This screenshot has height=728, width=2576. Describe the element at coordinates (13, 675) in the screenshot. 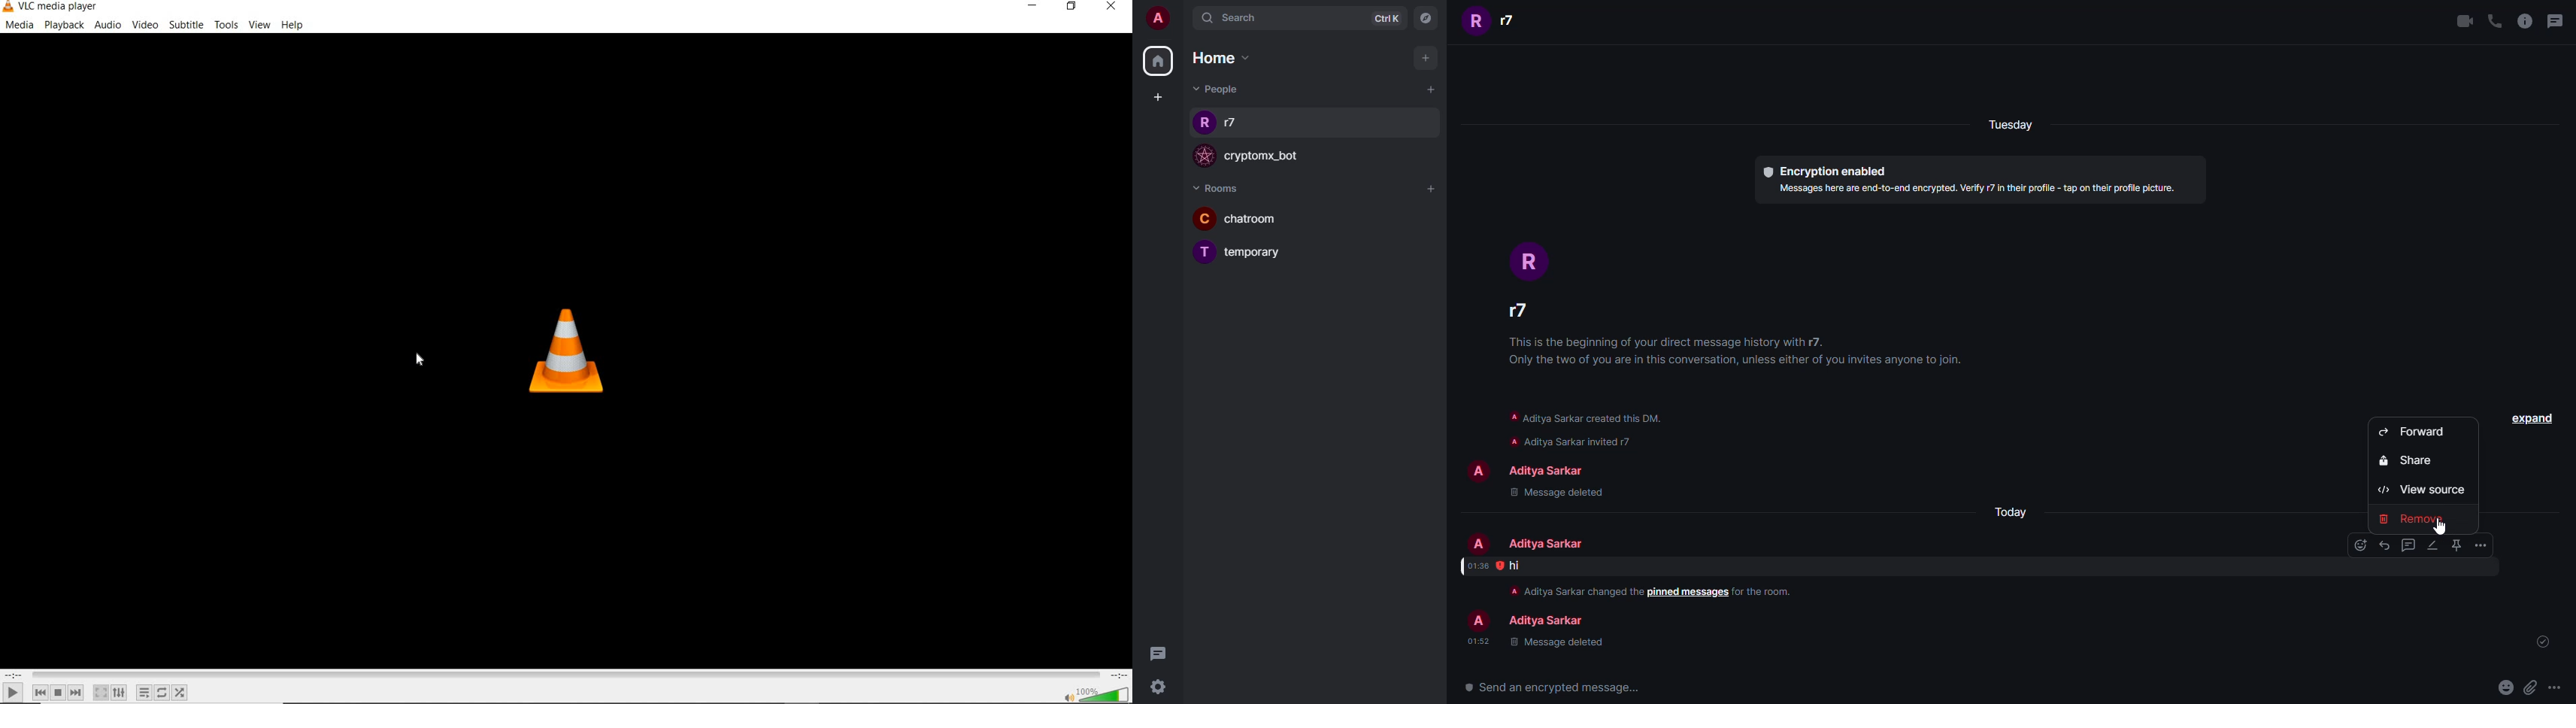

I see `elapsed time` at that location.